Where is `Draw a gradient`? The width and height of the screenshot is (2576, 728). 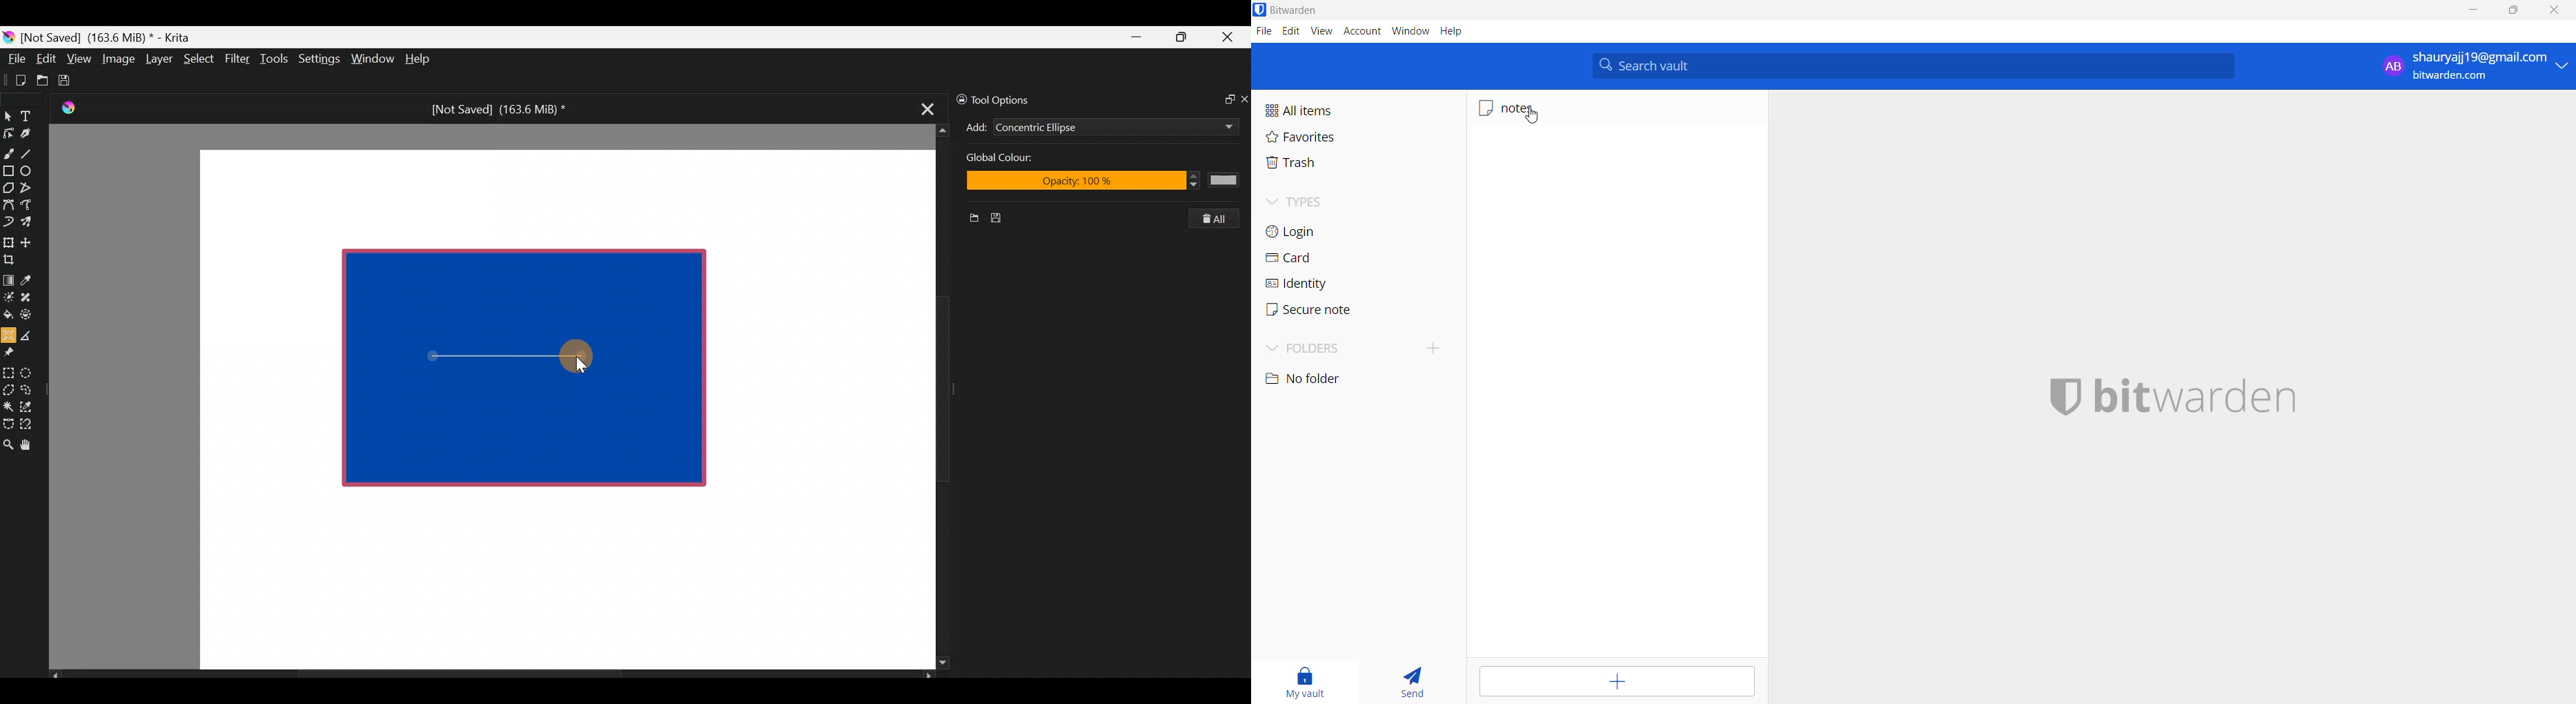
Draw a gradient is located at coordinates (8, 276).